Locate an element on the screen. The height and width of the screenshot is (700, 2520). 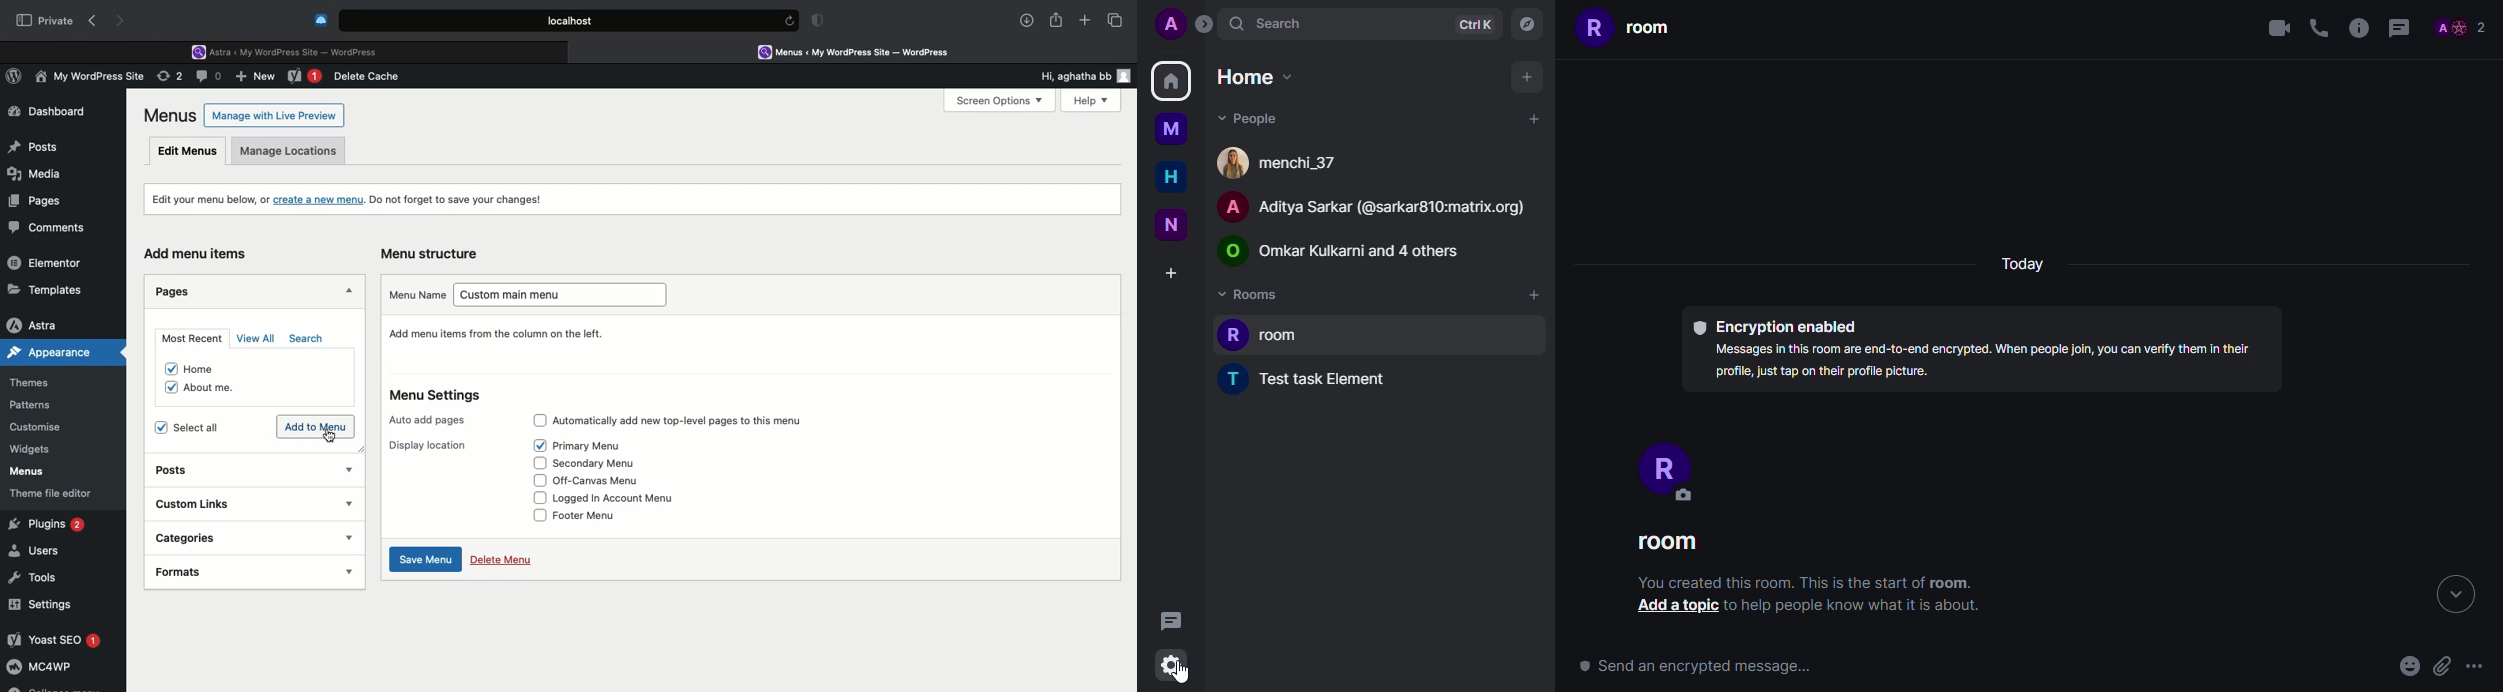
Logged in account menu is located at coordinates (623, 500).